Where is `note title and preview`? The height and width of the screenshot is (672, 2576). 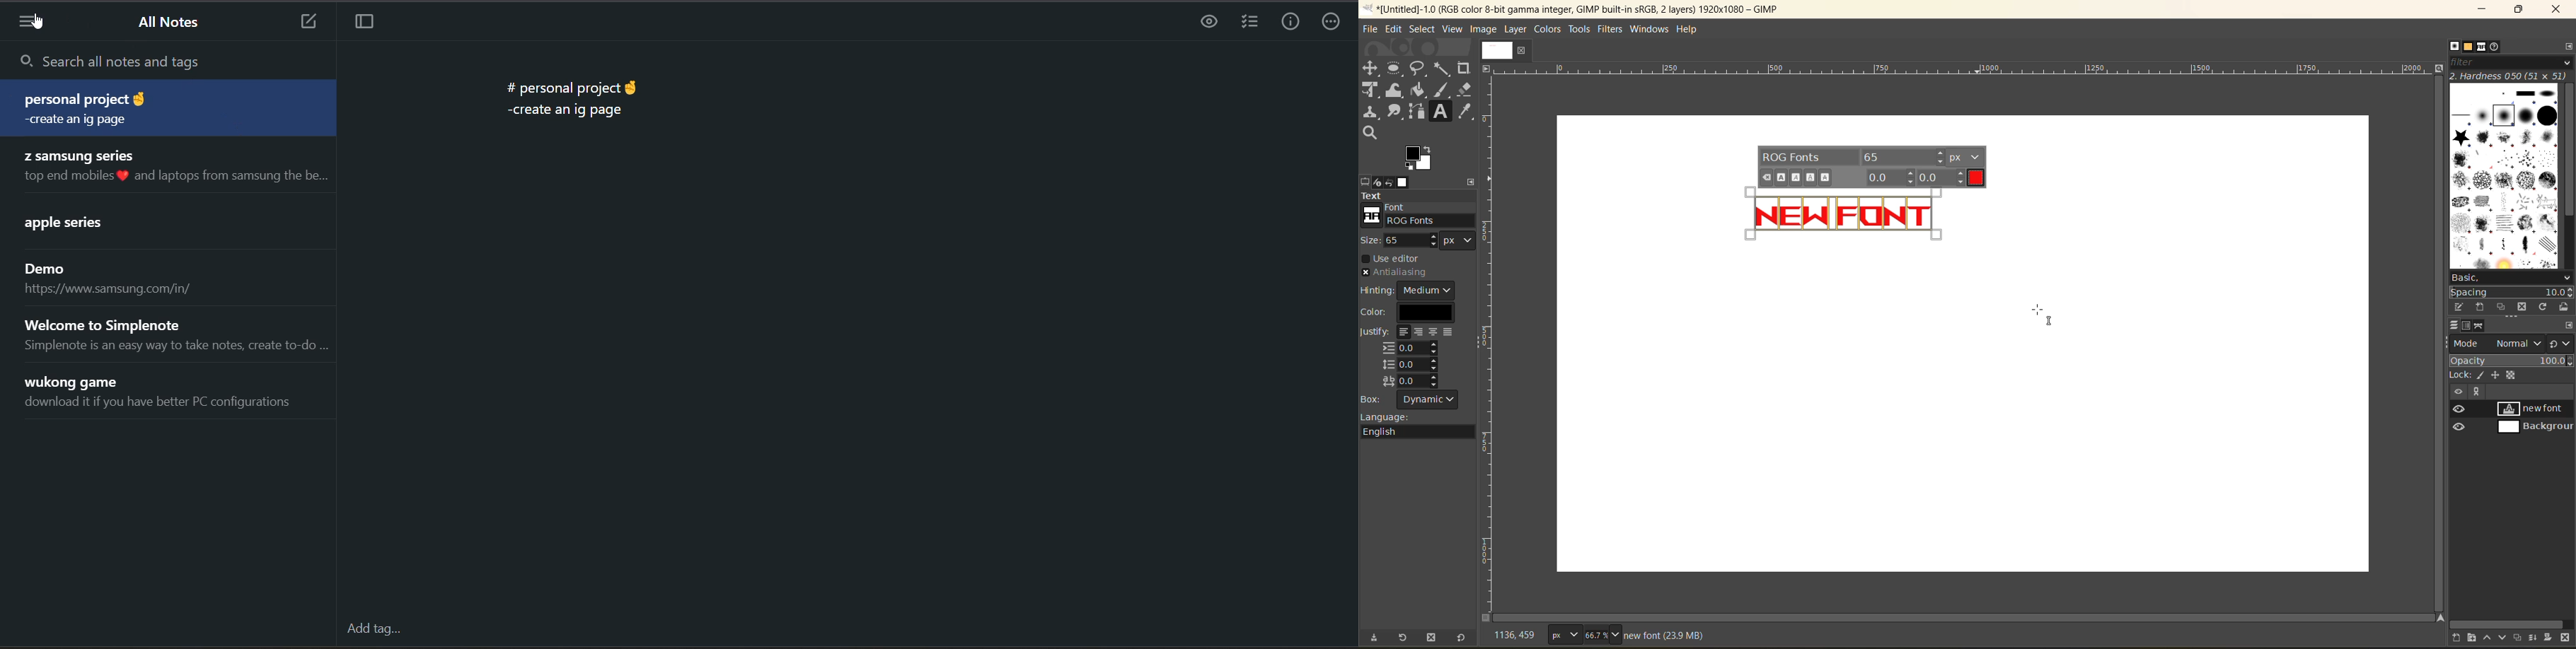 note title and preview is located at coordinates (173, 167).